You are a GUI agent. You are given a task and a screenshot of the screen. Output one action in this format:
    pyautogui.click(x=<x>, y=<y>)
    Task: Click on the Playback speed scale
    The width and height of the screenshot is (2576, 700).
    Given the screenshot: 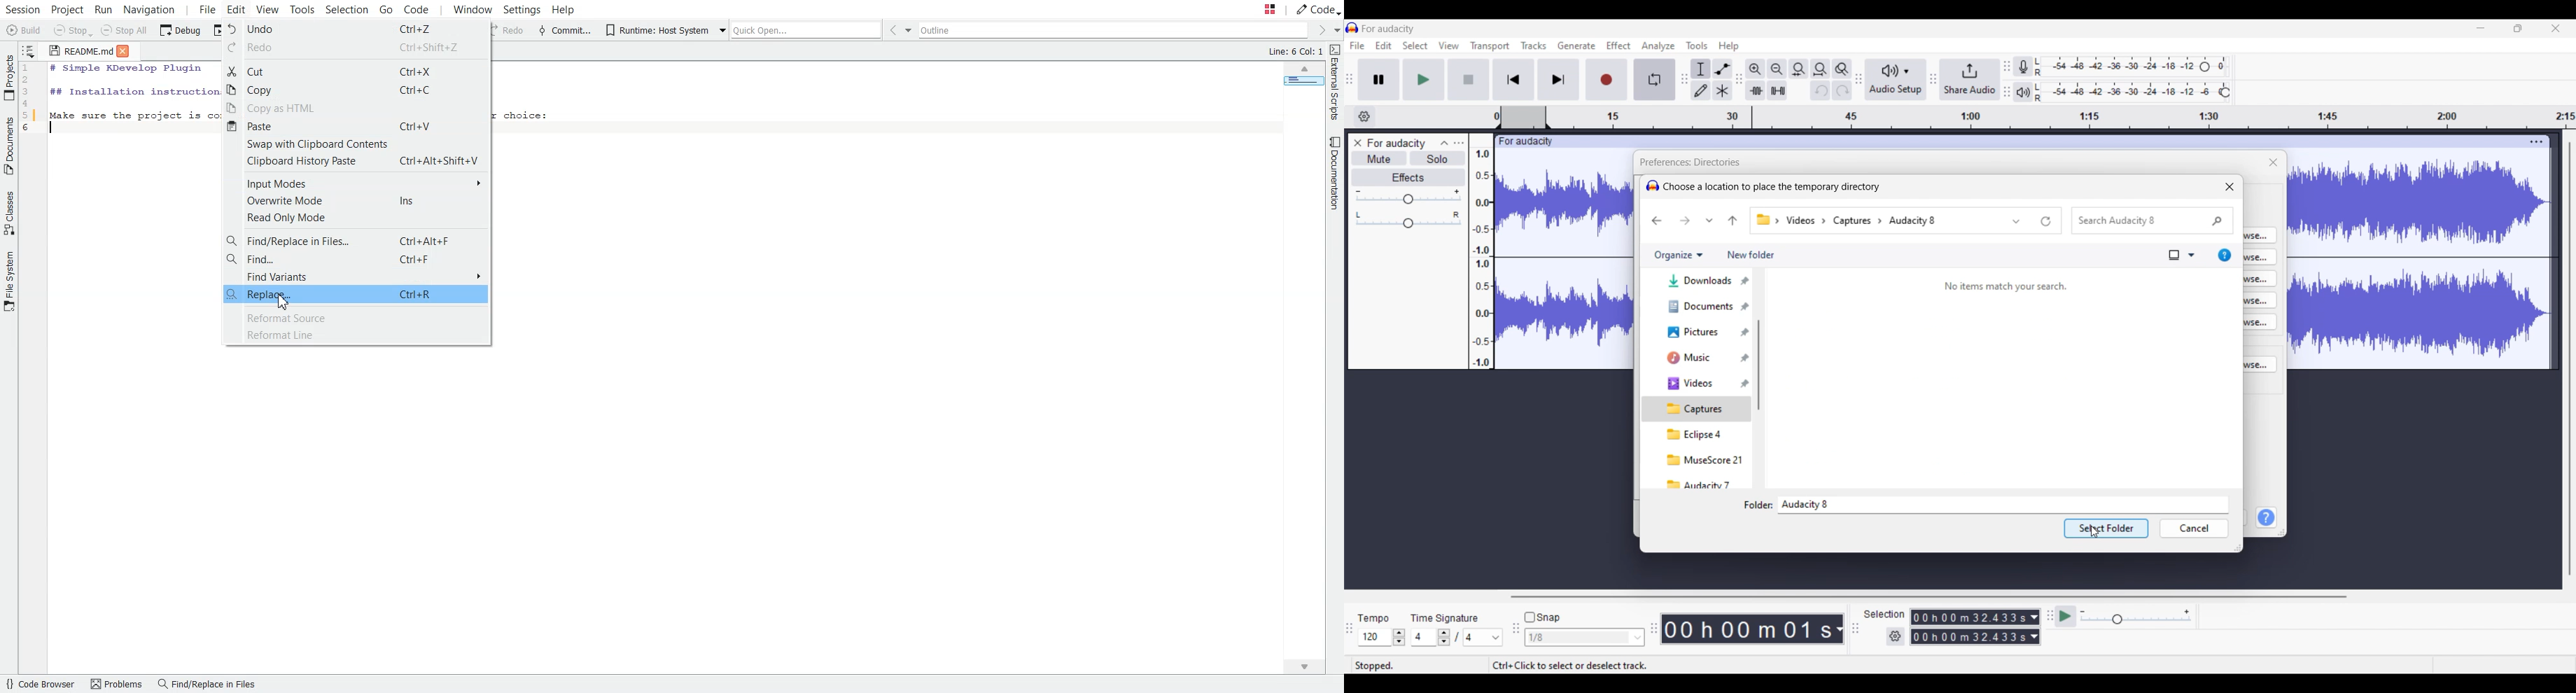 What is the action you would take?
    pyautogui.click(x=2136, y=616)
    